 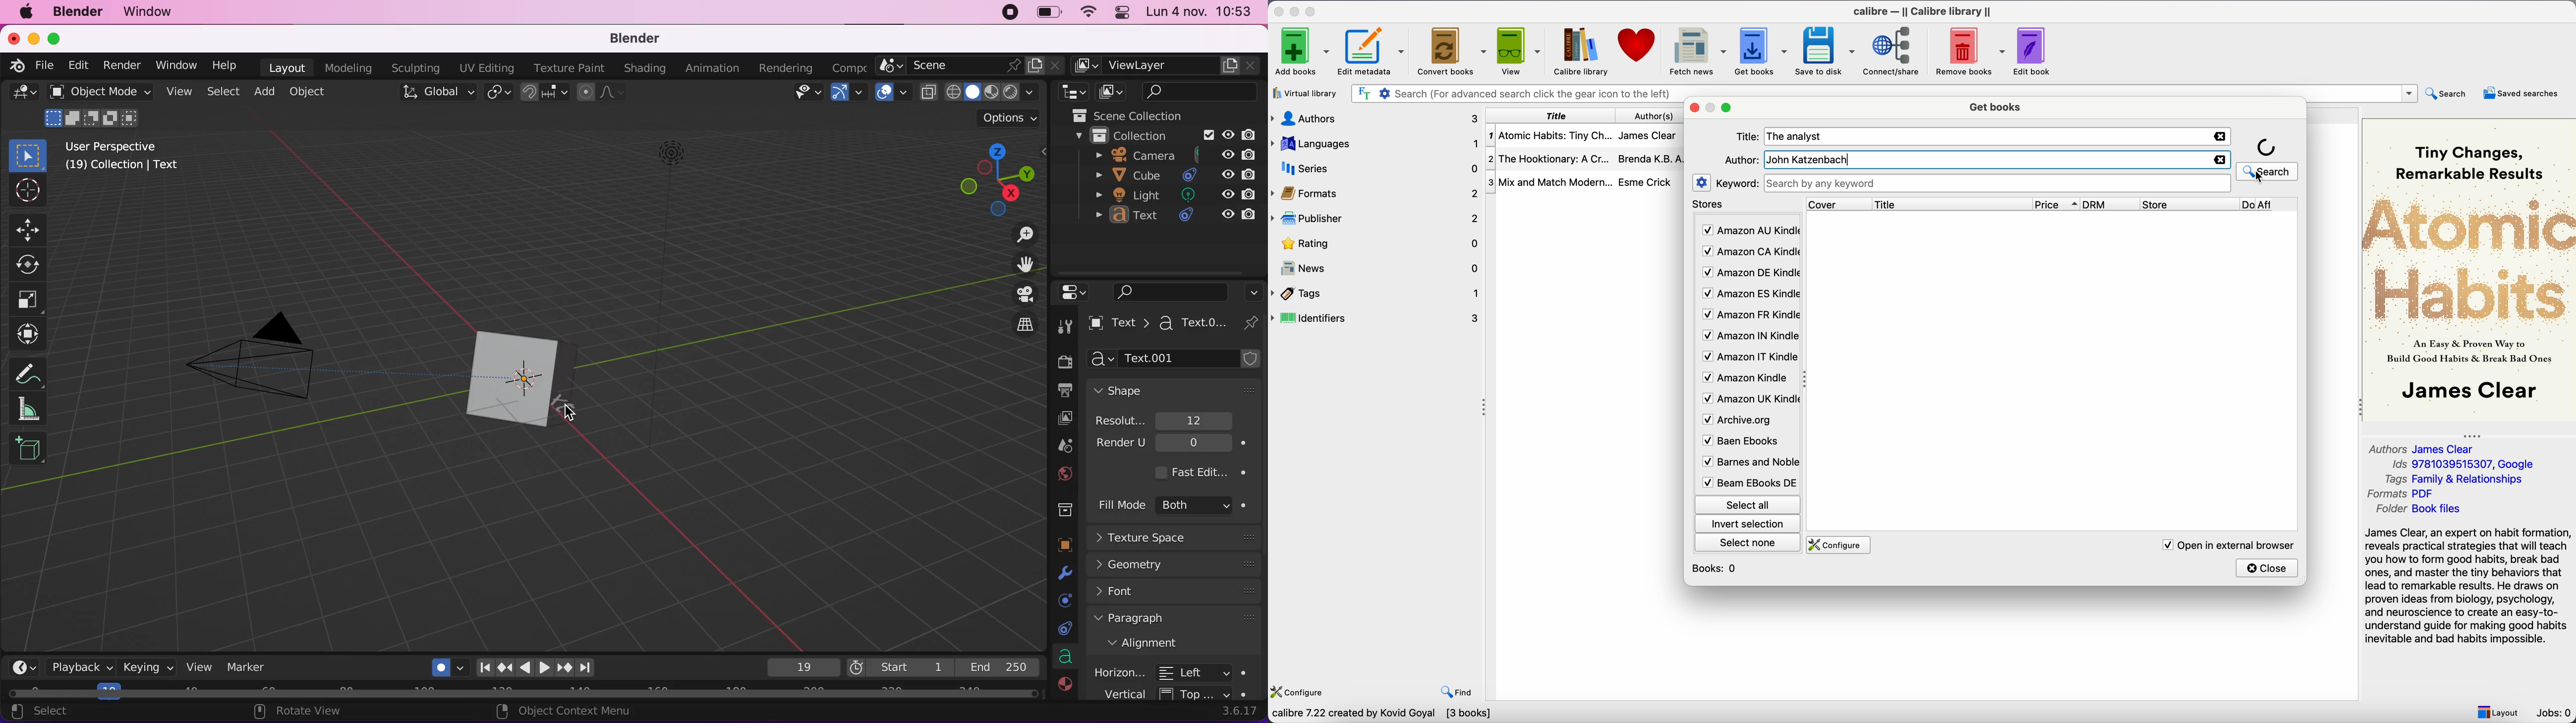 I want to click on shading, so click(x=644, y=69).